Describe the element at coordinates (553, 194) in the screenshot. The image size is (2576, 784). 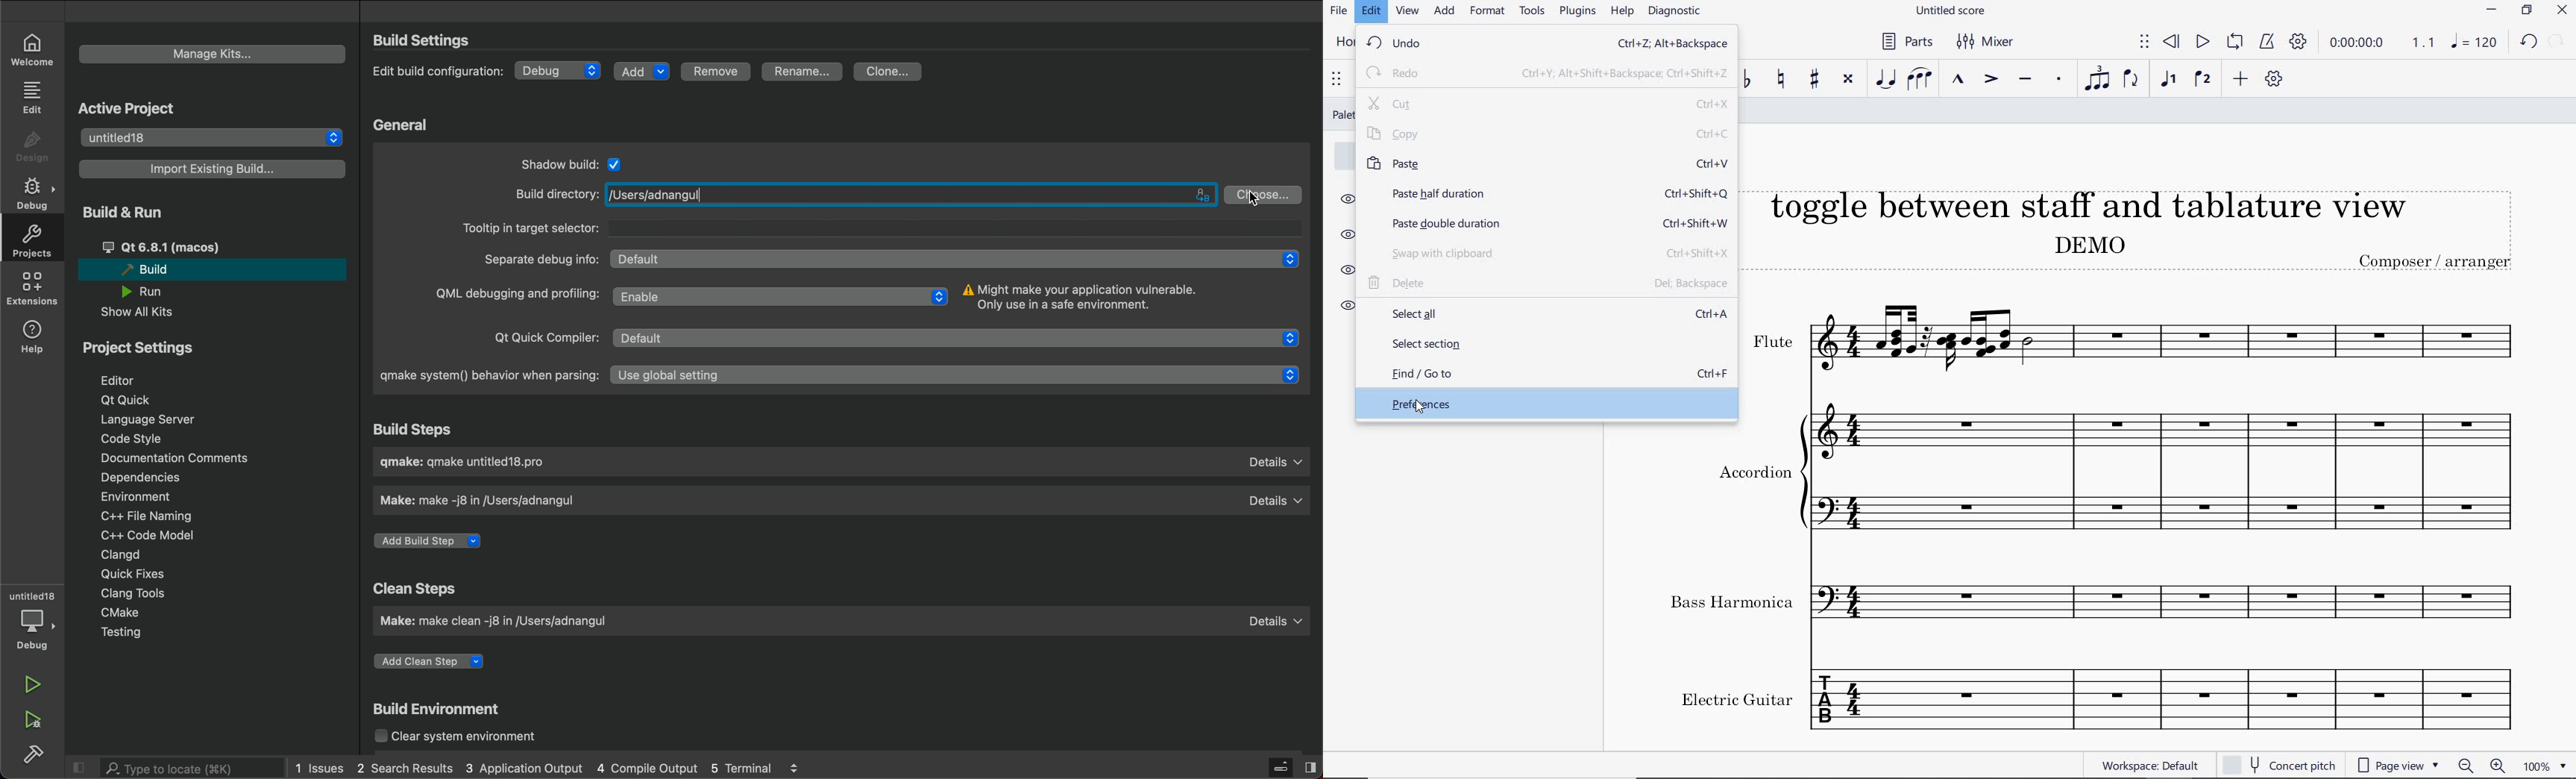
I see `Build directory:` at that location.